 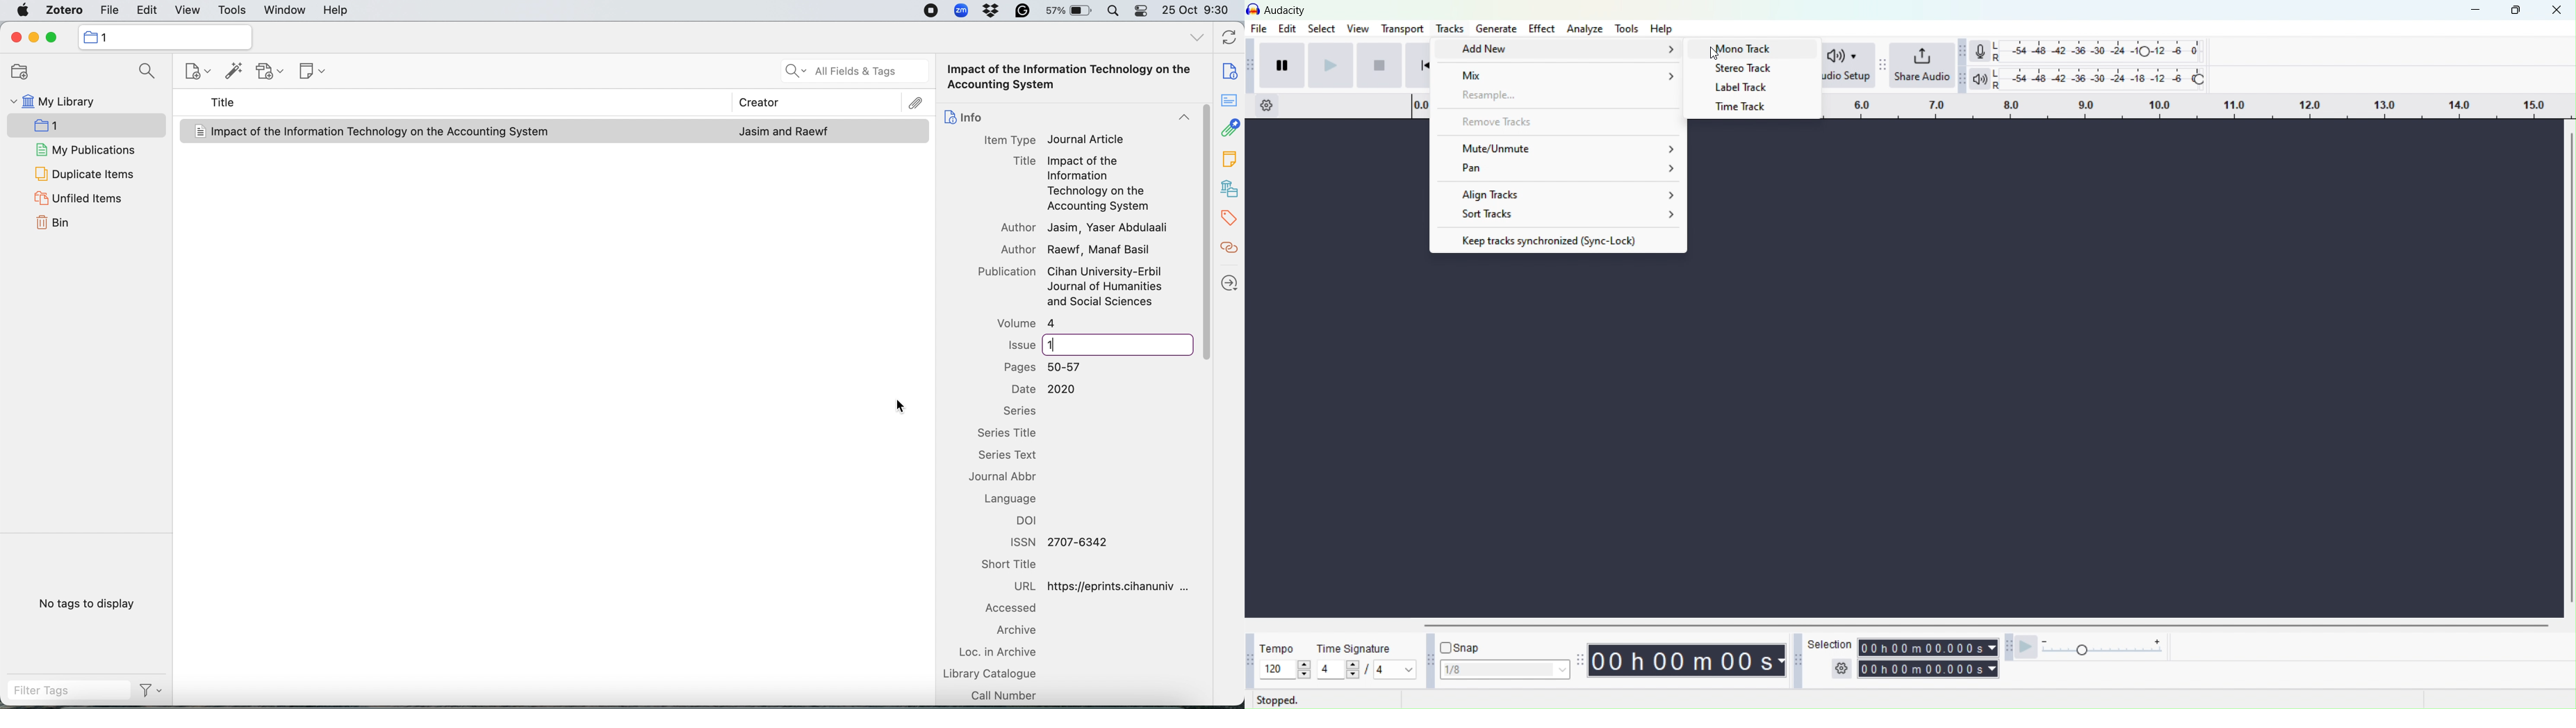 What do you see at coordinates (1894, 437) in the screenshot?
I see `current screen` at bounding box center [1894, 437].